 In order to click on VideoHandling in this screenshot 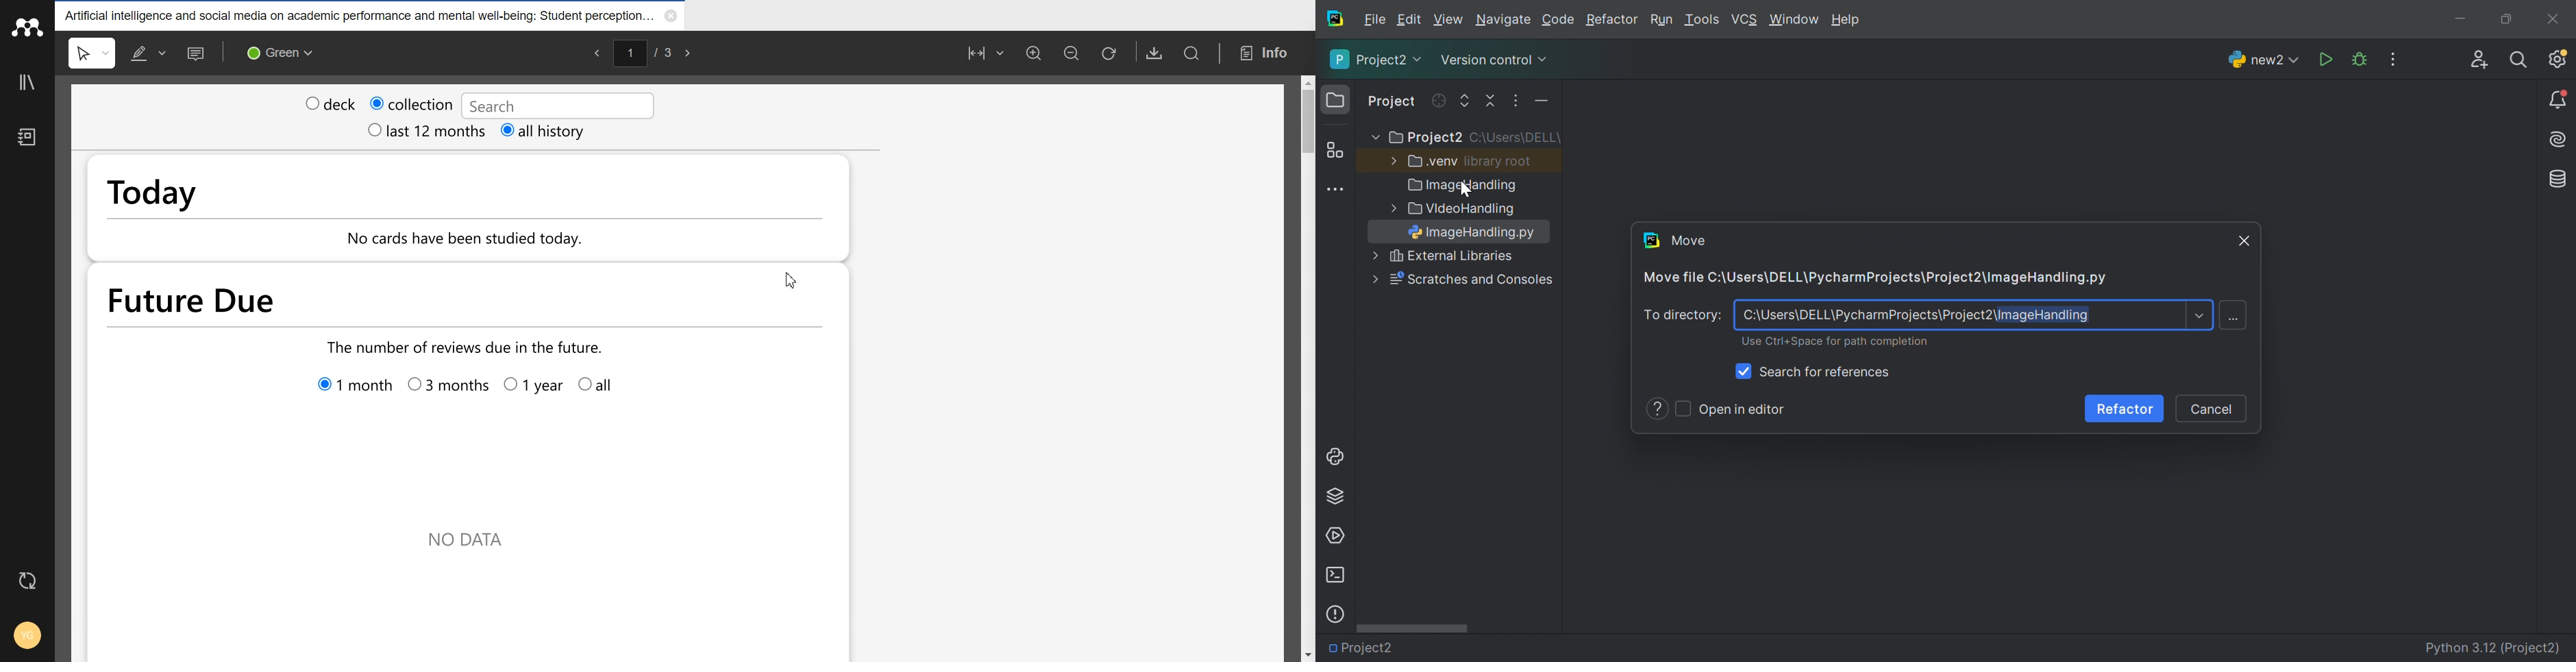, I will do `click(1464, 210)`.